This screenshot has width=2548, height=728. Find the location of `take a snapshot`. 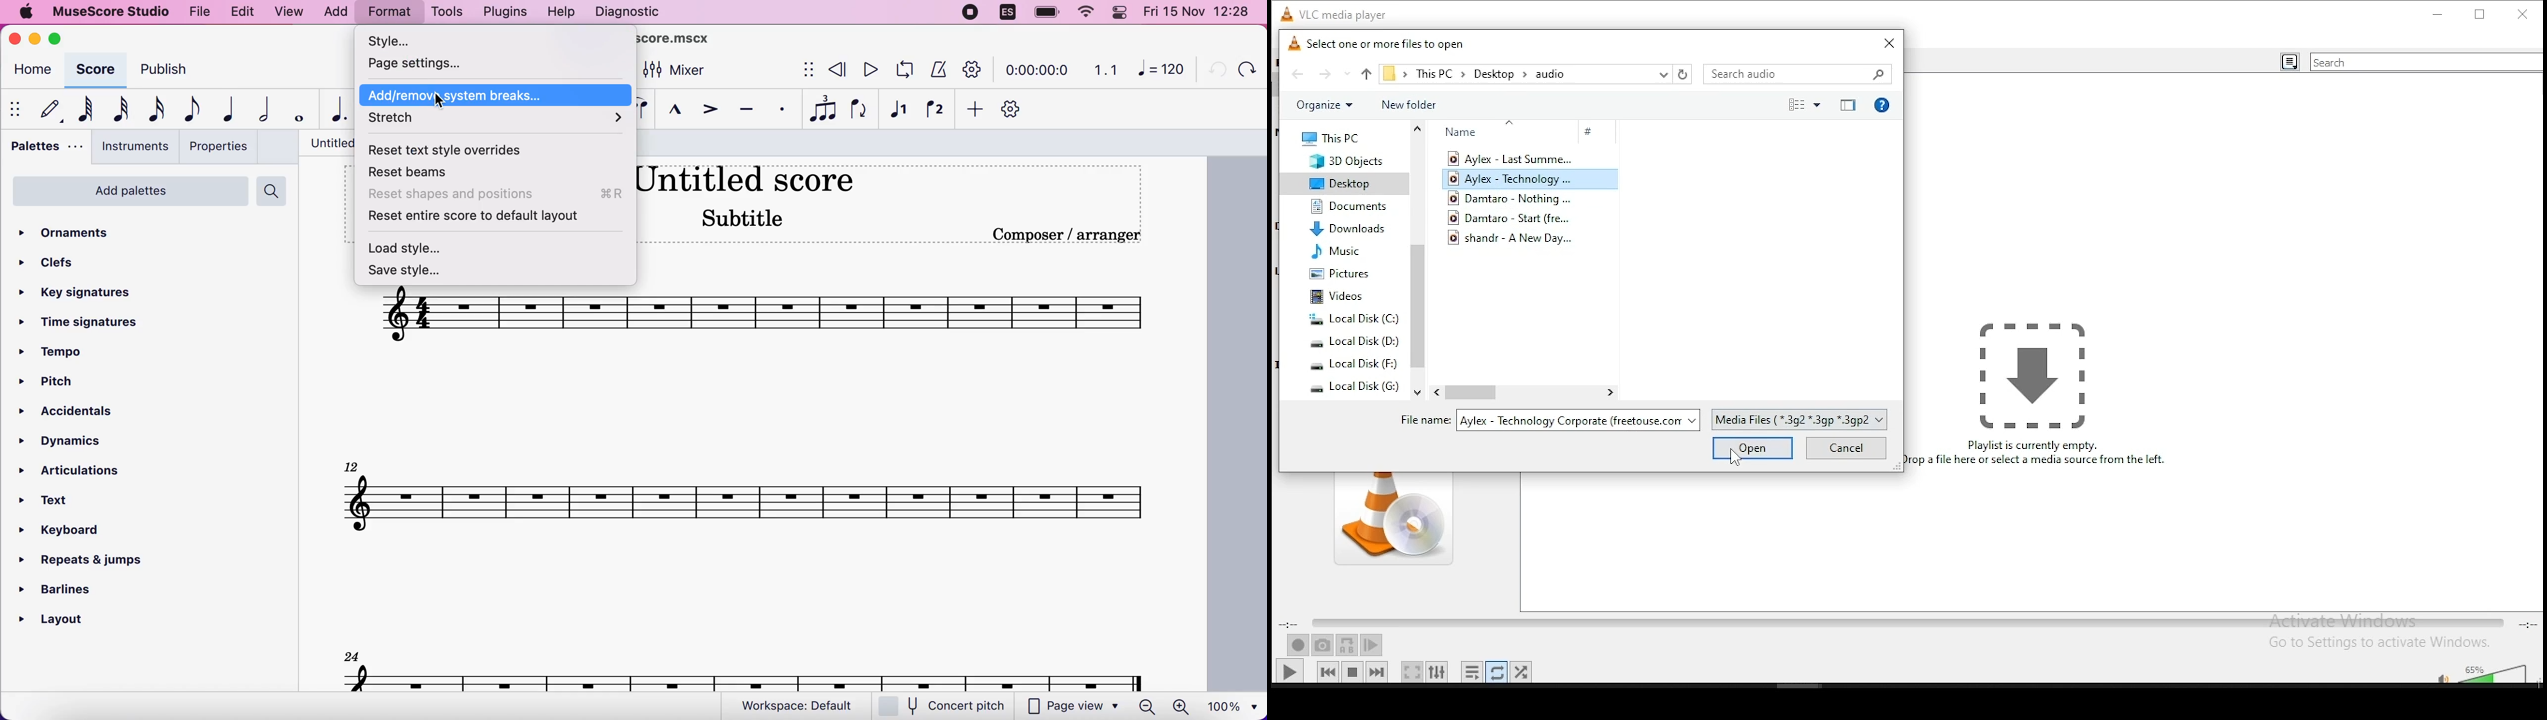

take a snapshot is located at coordinates (1323, 646).